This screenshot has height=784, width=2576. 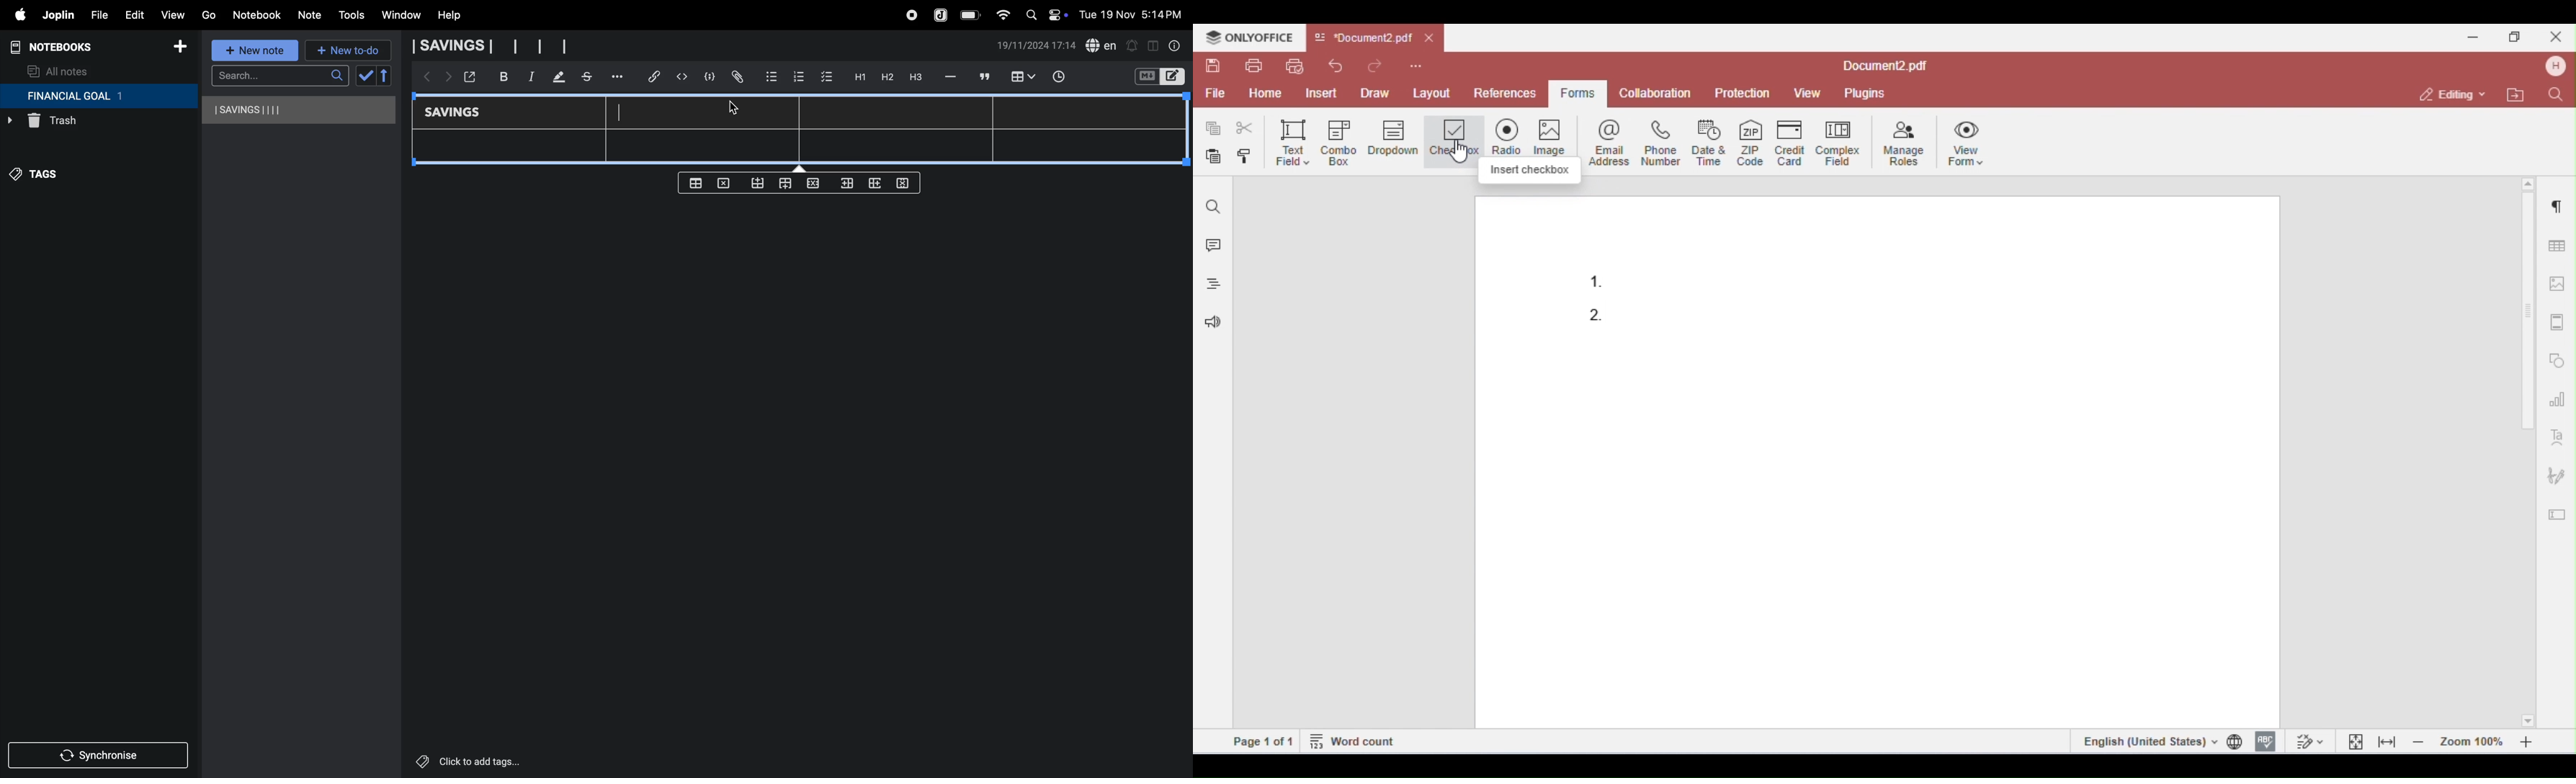 I want to click on edit, so click(x=130, y=13).